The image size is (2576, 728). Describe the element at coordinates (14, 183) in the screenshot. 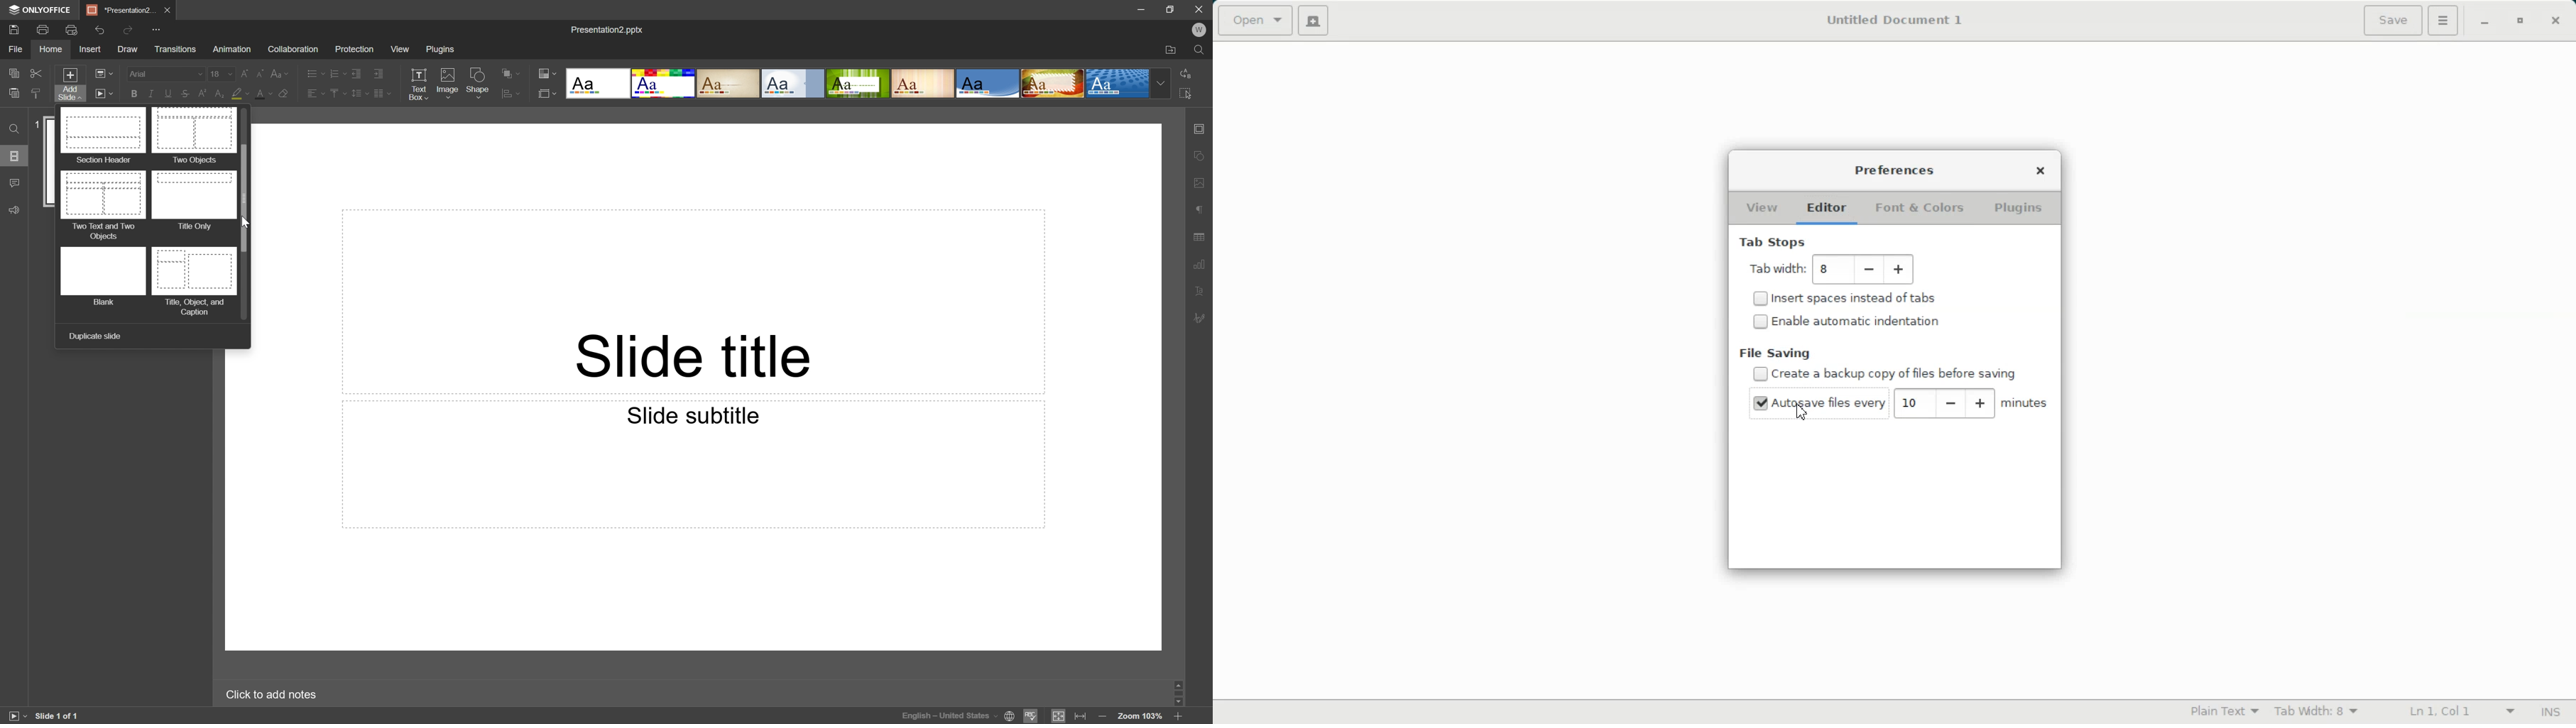

I see `Comments` at that location.